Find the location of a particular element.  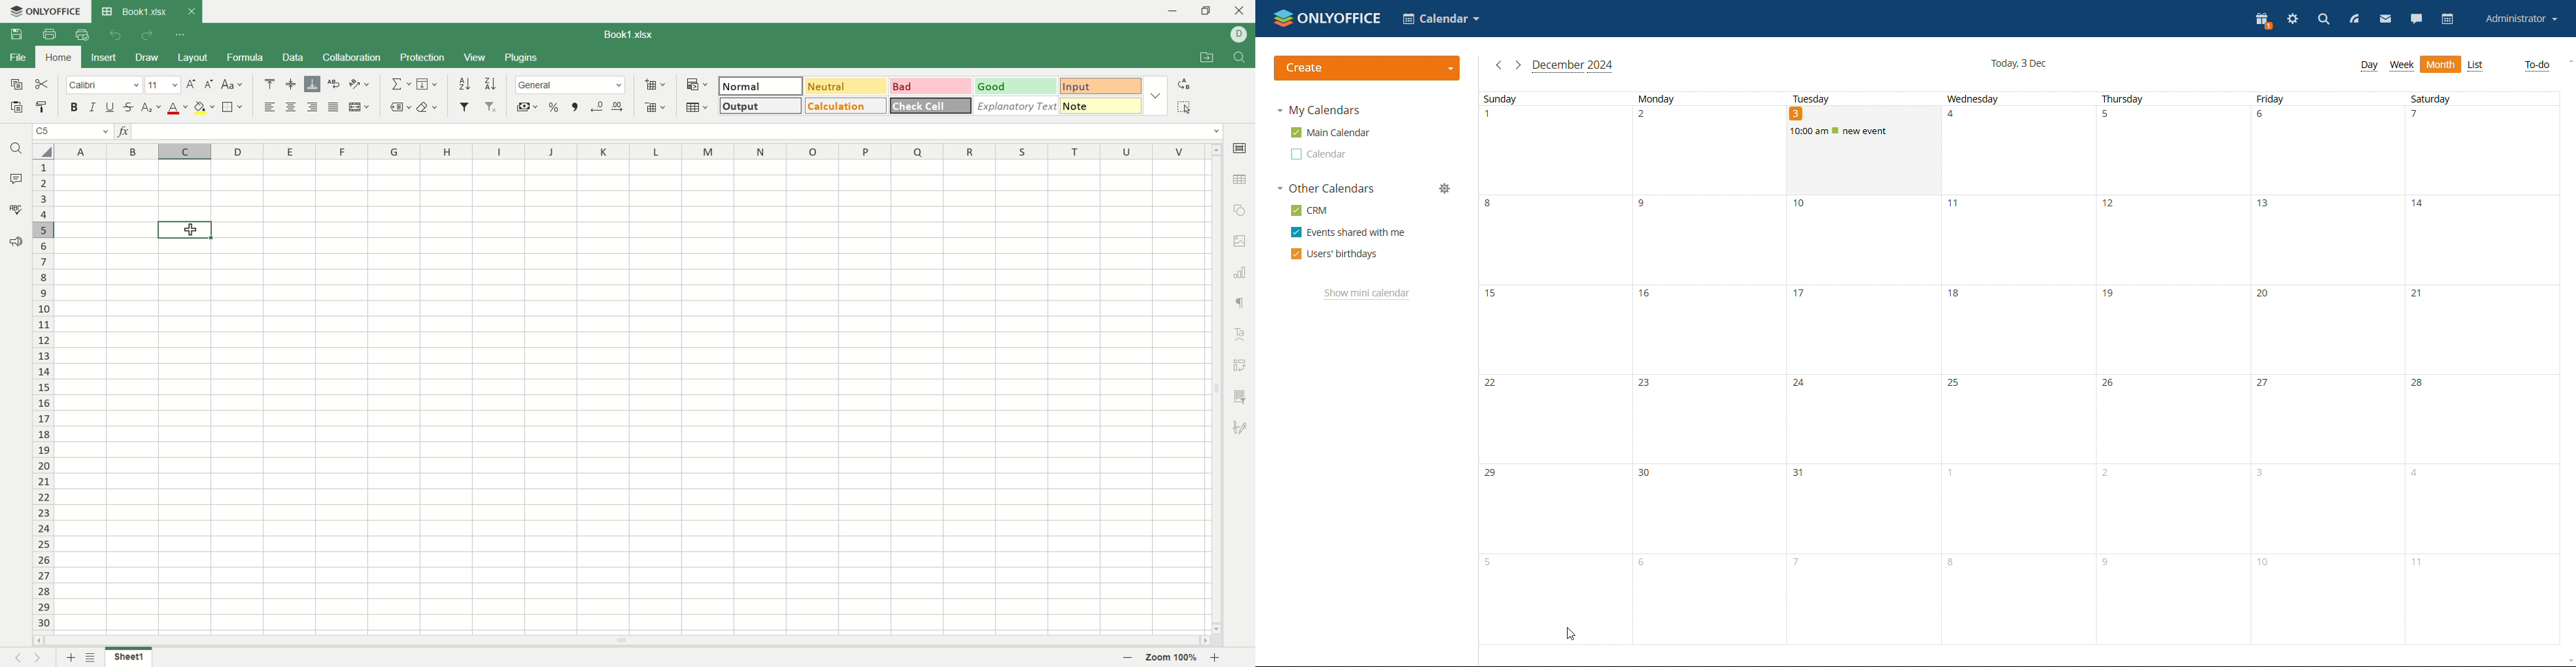

formula is located at coordinates (249, 58).